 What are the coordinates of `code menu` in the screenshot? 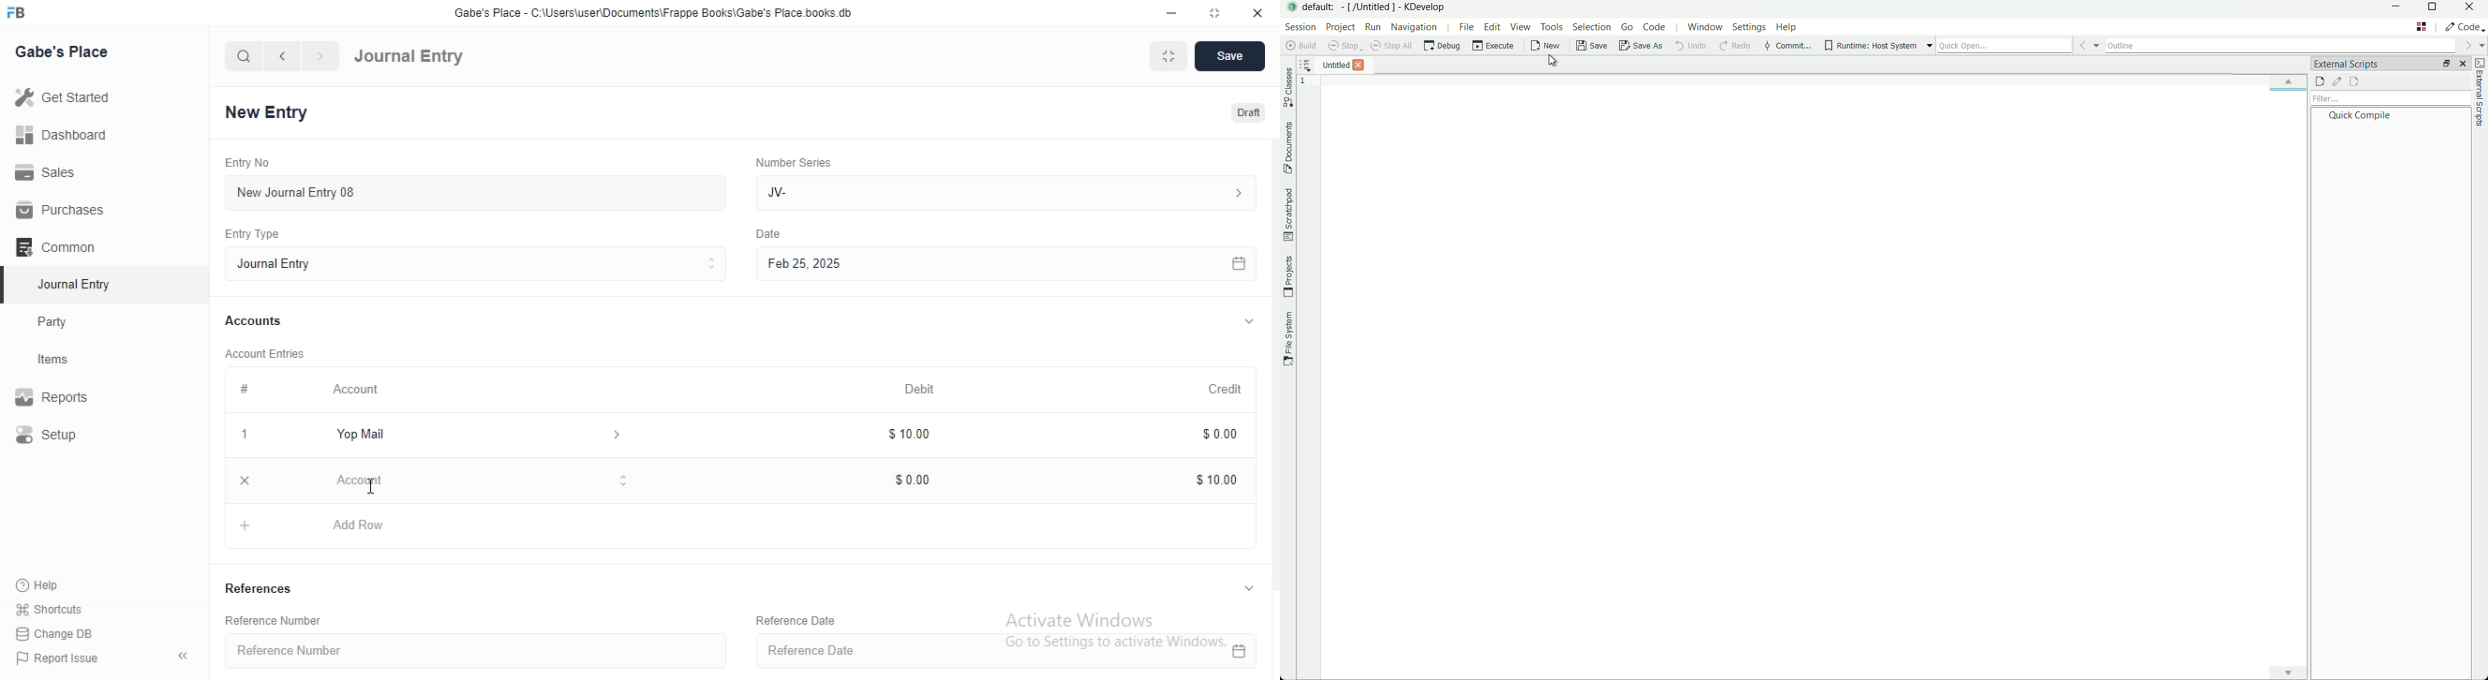 It's located at (1653, 26).